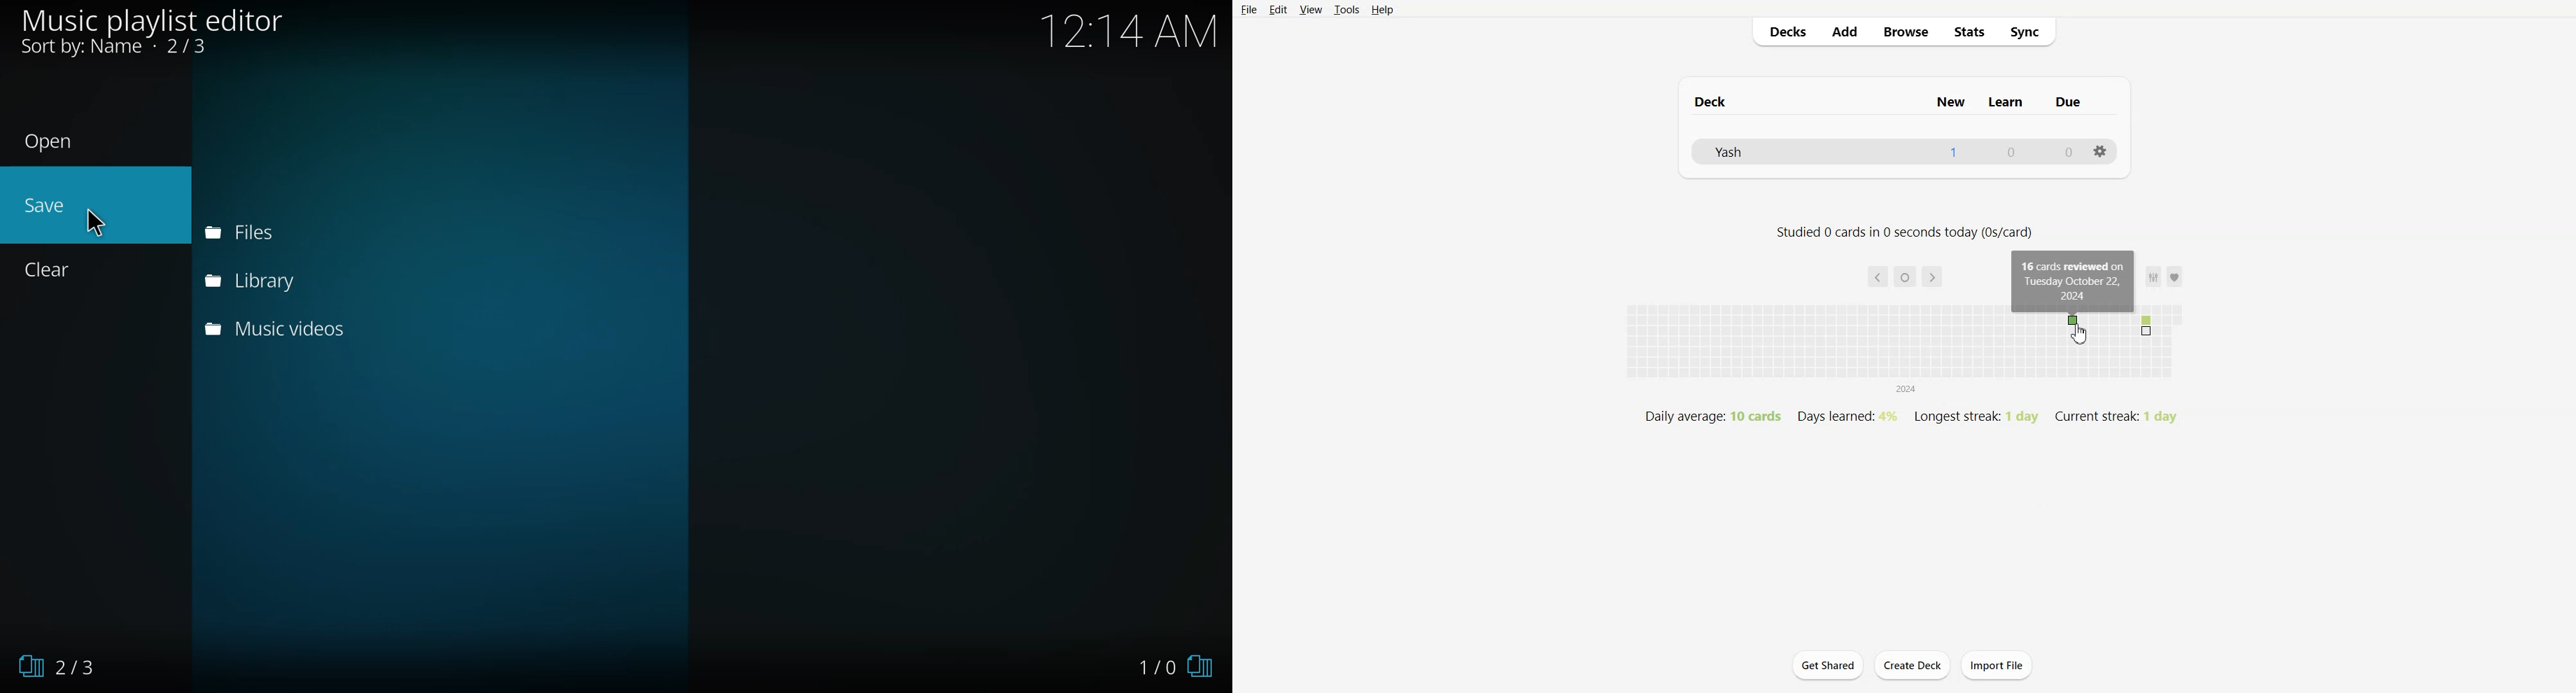 The image size is (2576, 700). Describe the element at coordinates (51, 141) in the screenshot. I see `open` at that location.